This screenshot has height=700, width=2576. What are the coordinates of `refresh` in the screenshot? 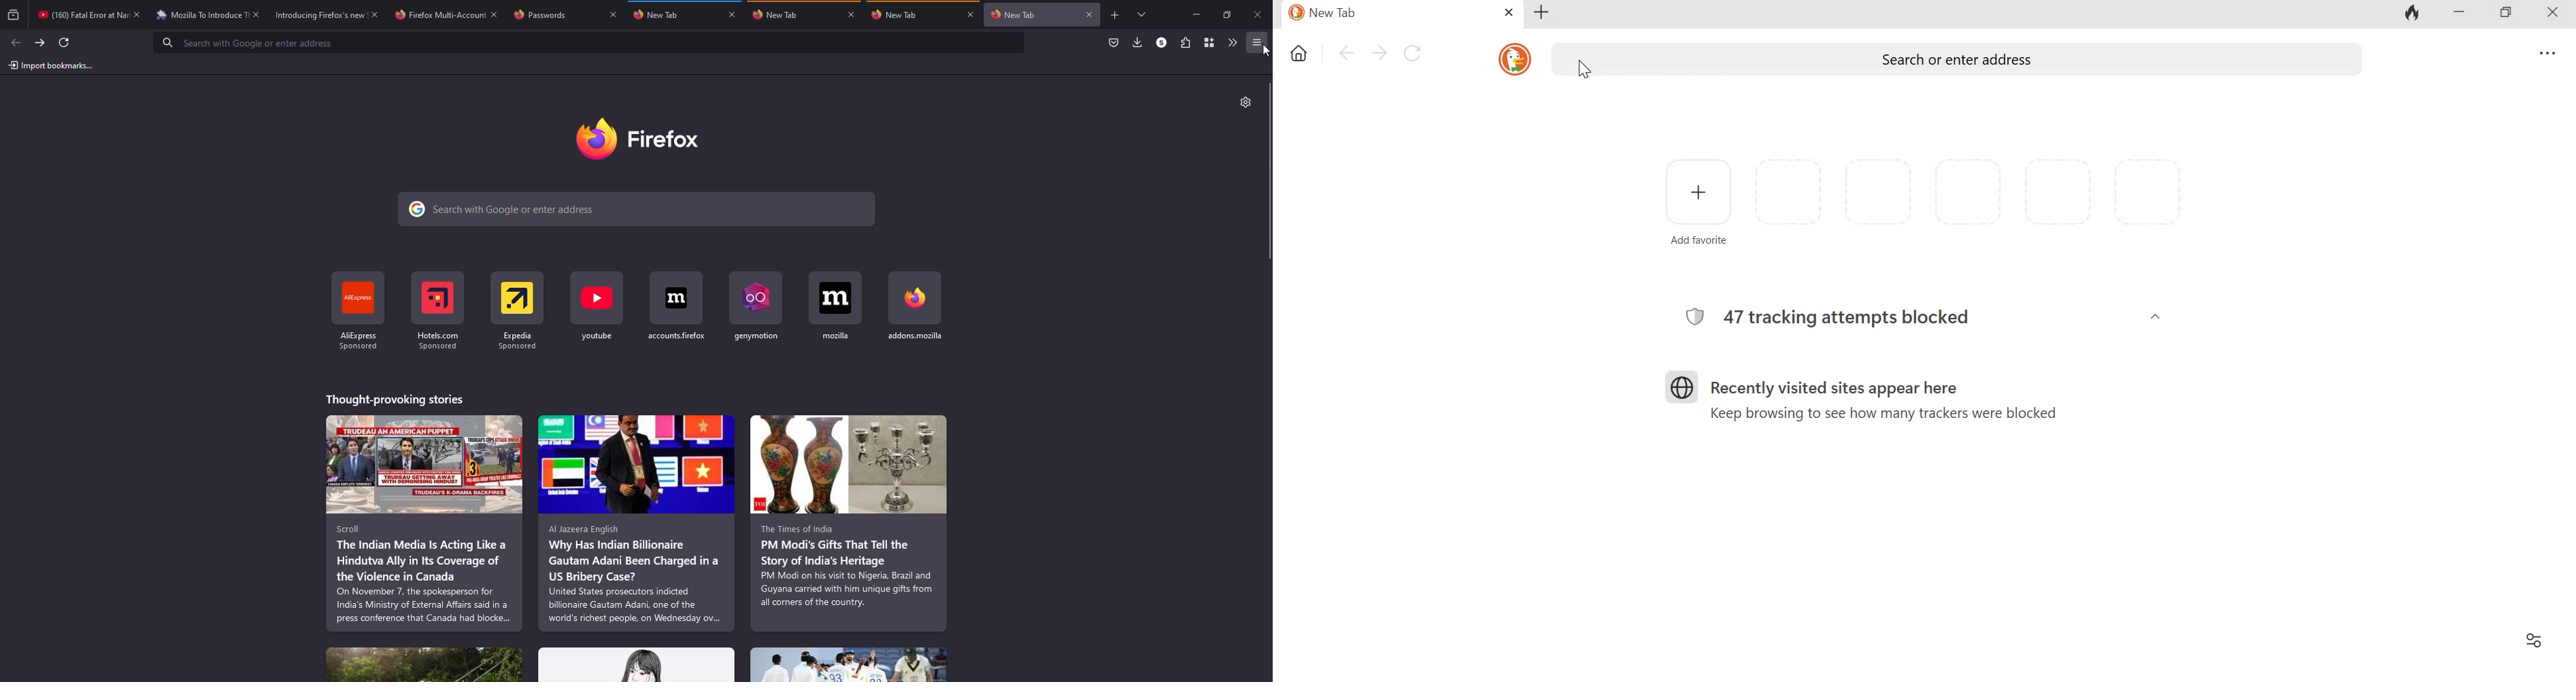 It's located at (66, 41).